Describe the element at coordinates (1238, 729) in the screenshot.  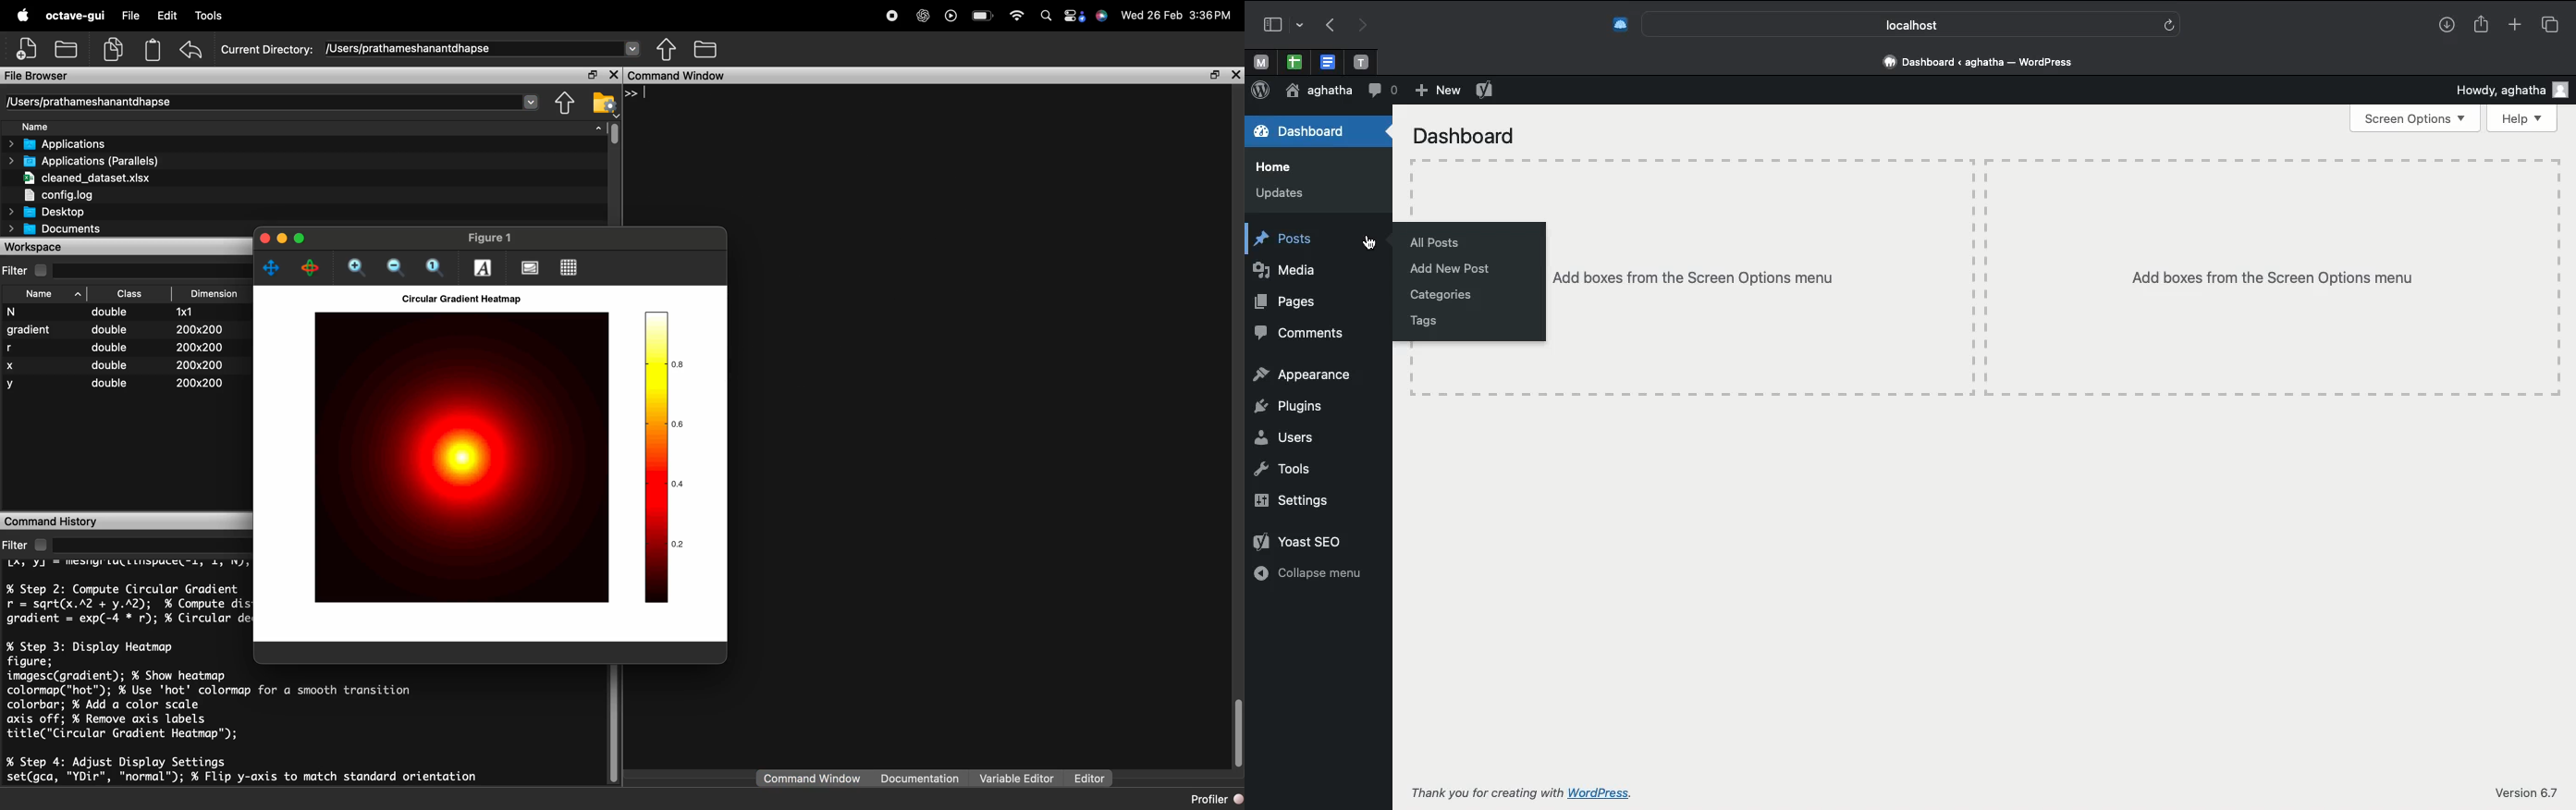
I see `vertical scrollbar` at that location.